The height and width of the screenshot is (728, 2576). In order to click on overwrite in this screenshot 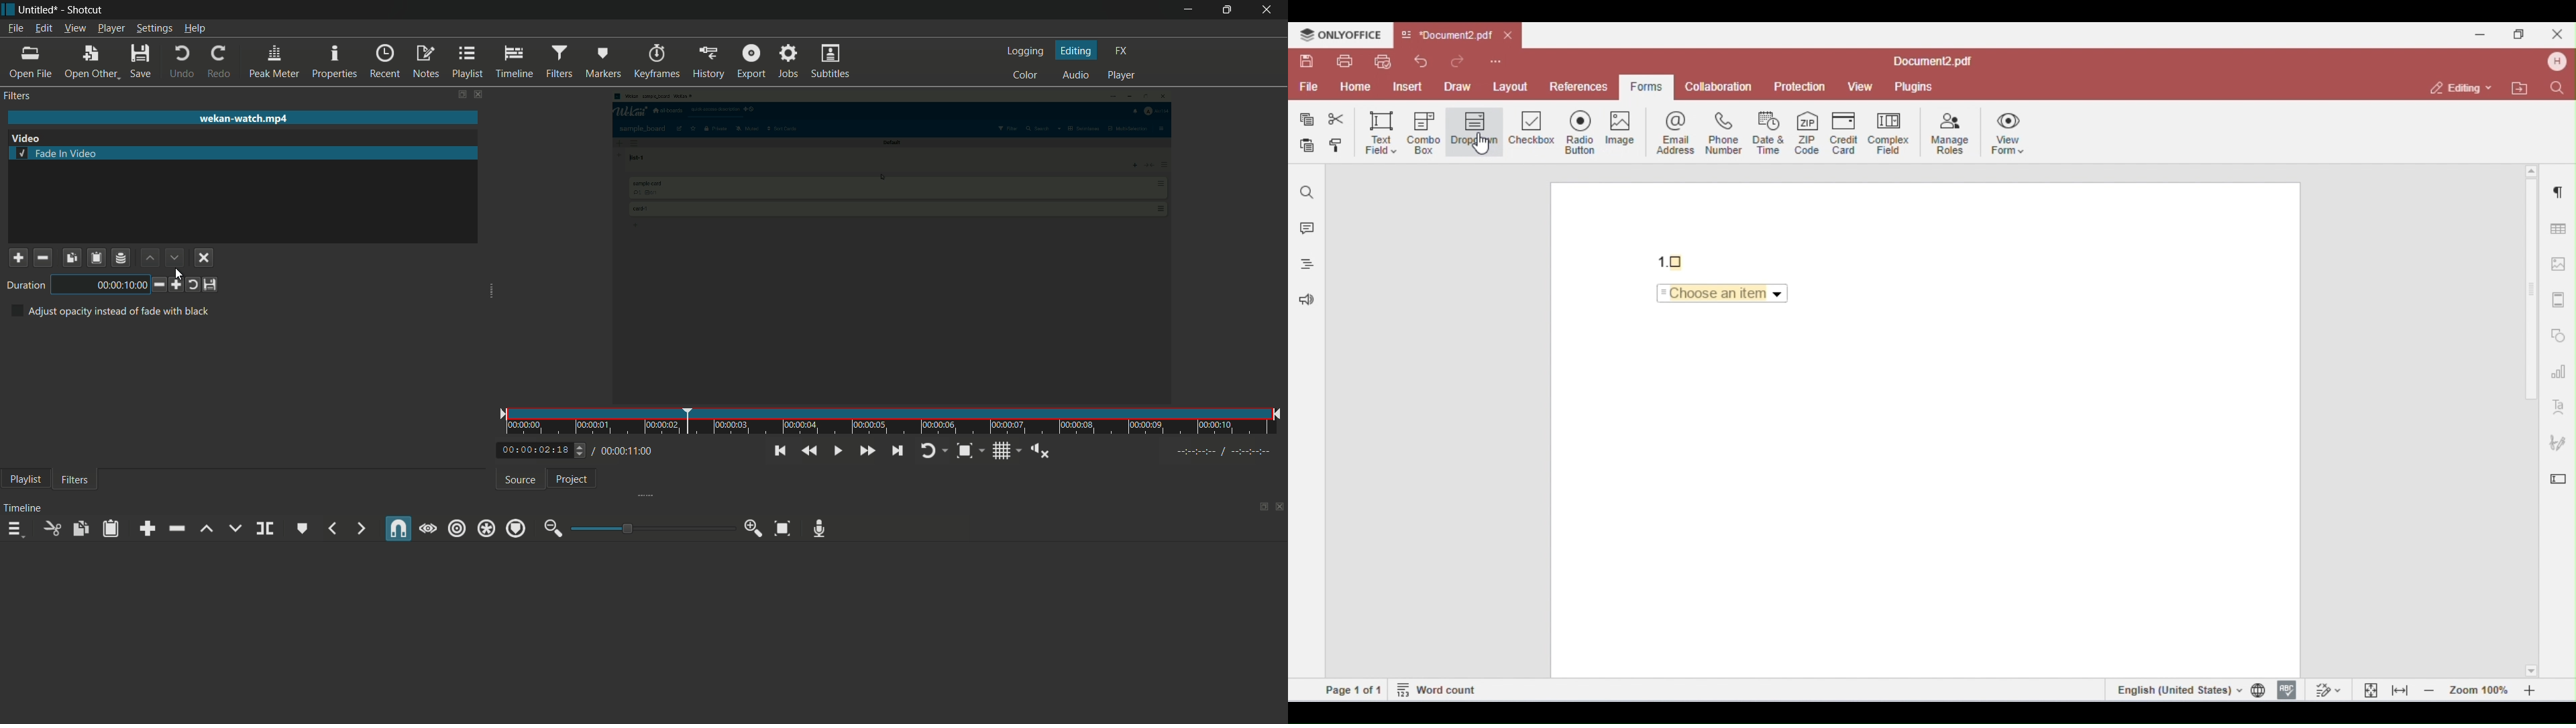, I will do `click(234, 528)`.